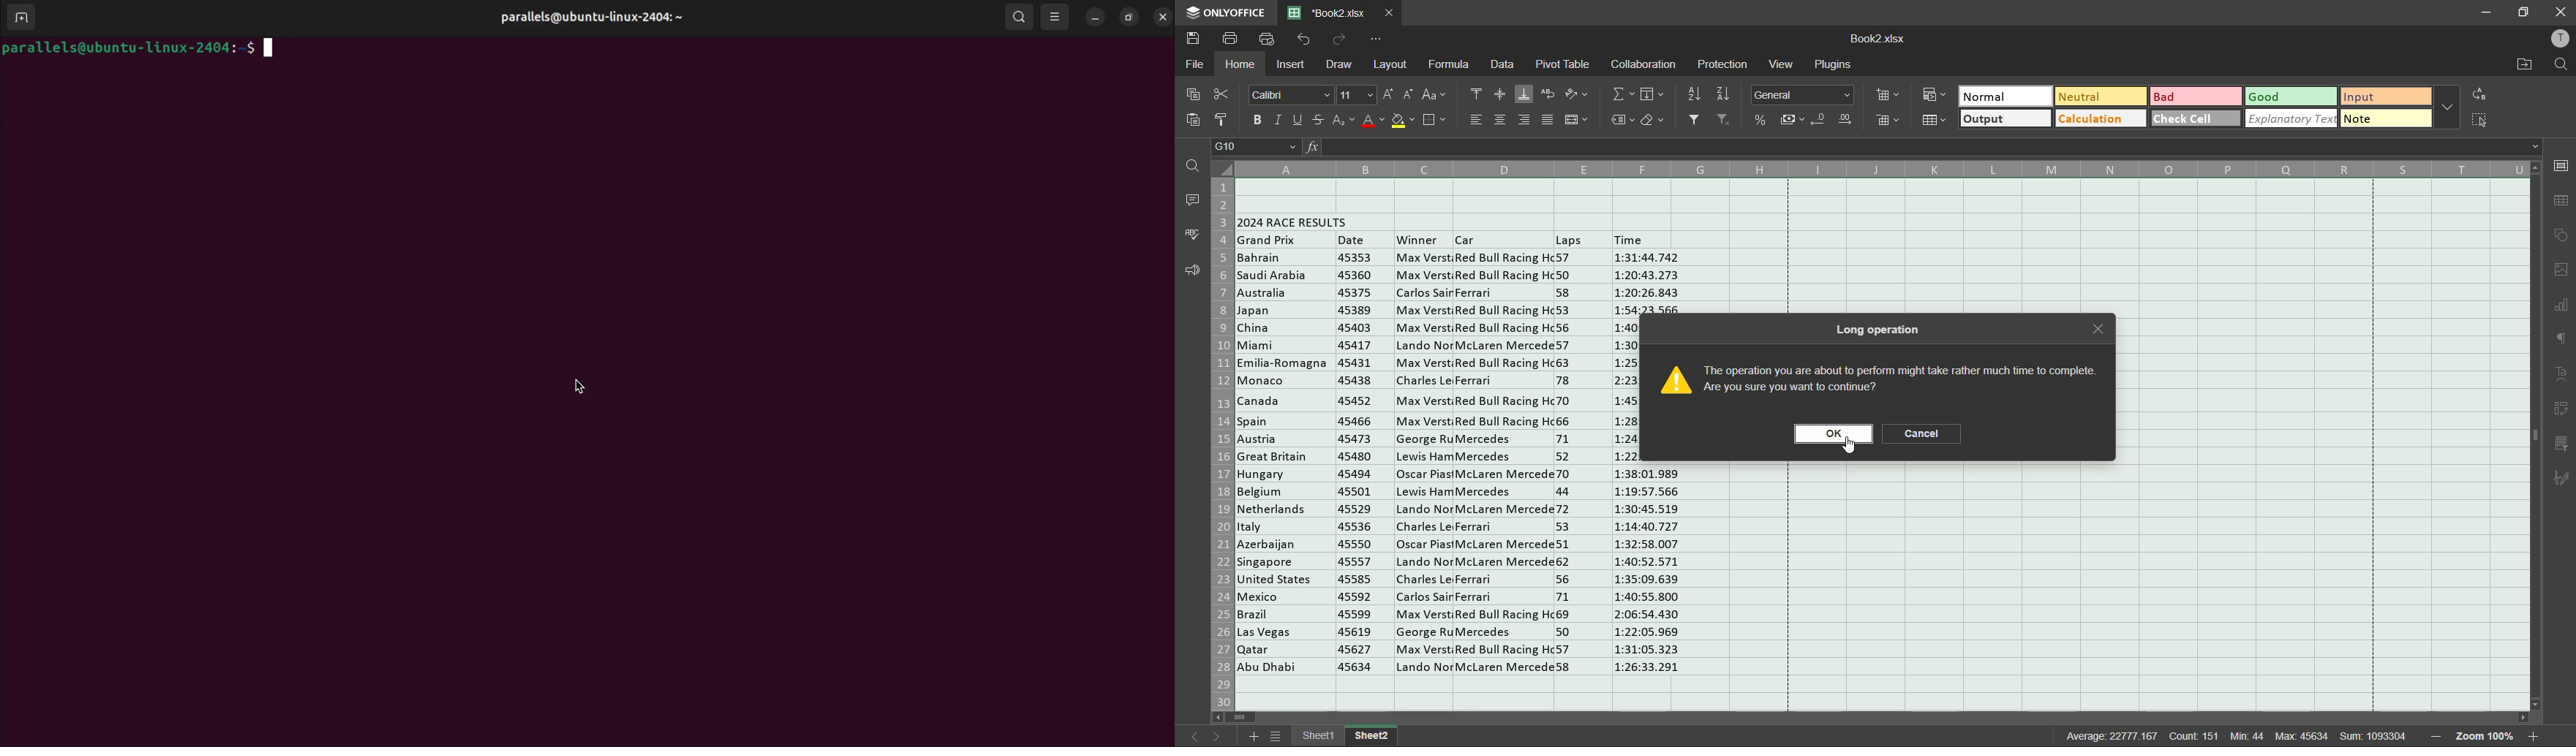  Describe the element at coordinates (1785, 66) in the screenshot. I see `view` at that location.